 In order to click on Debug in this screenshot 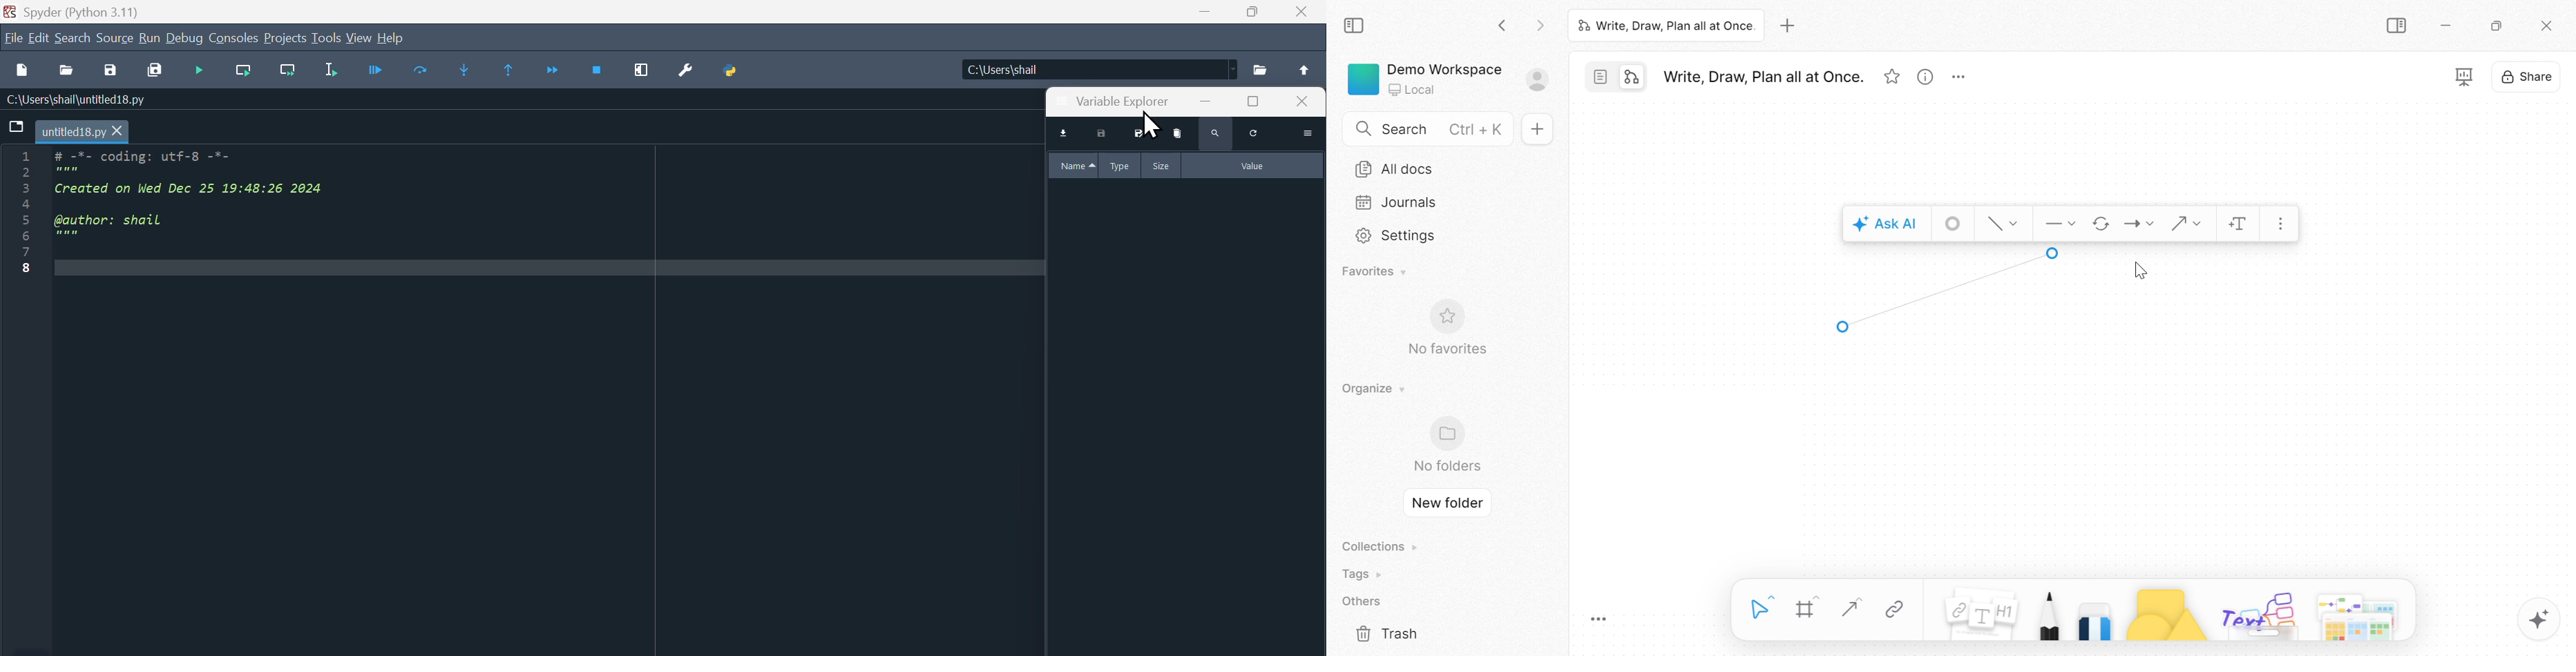, I will do `click(184, 37)`.